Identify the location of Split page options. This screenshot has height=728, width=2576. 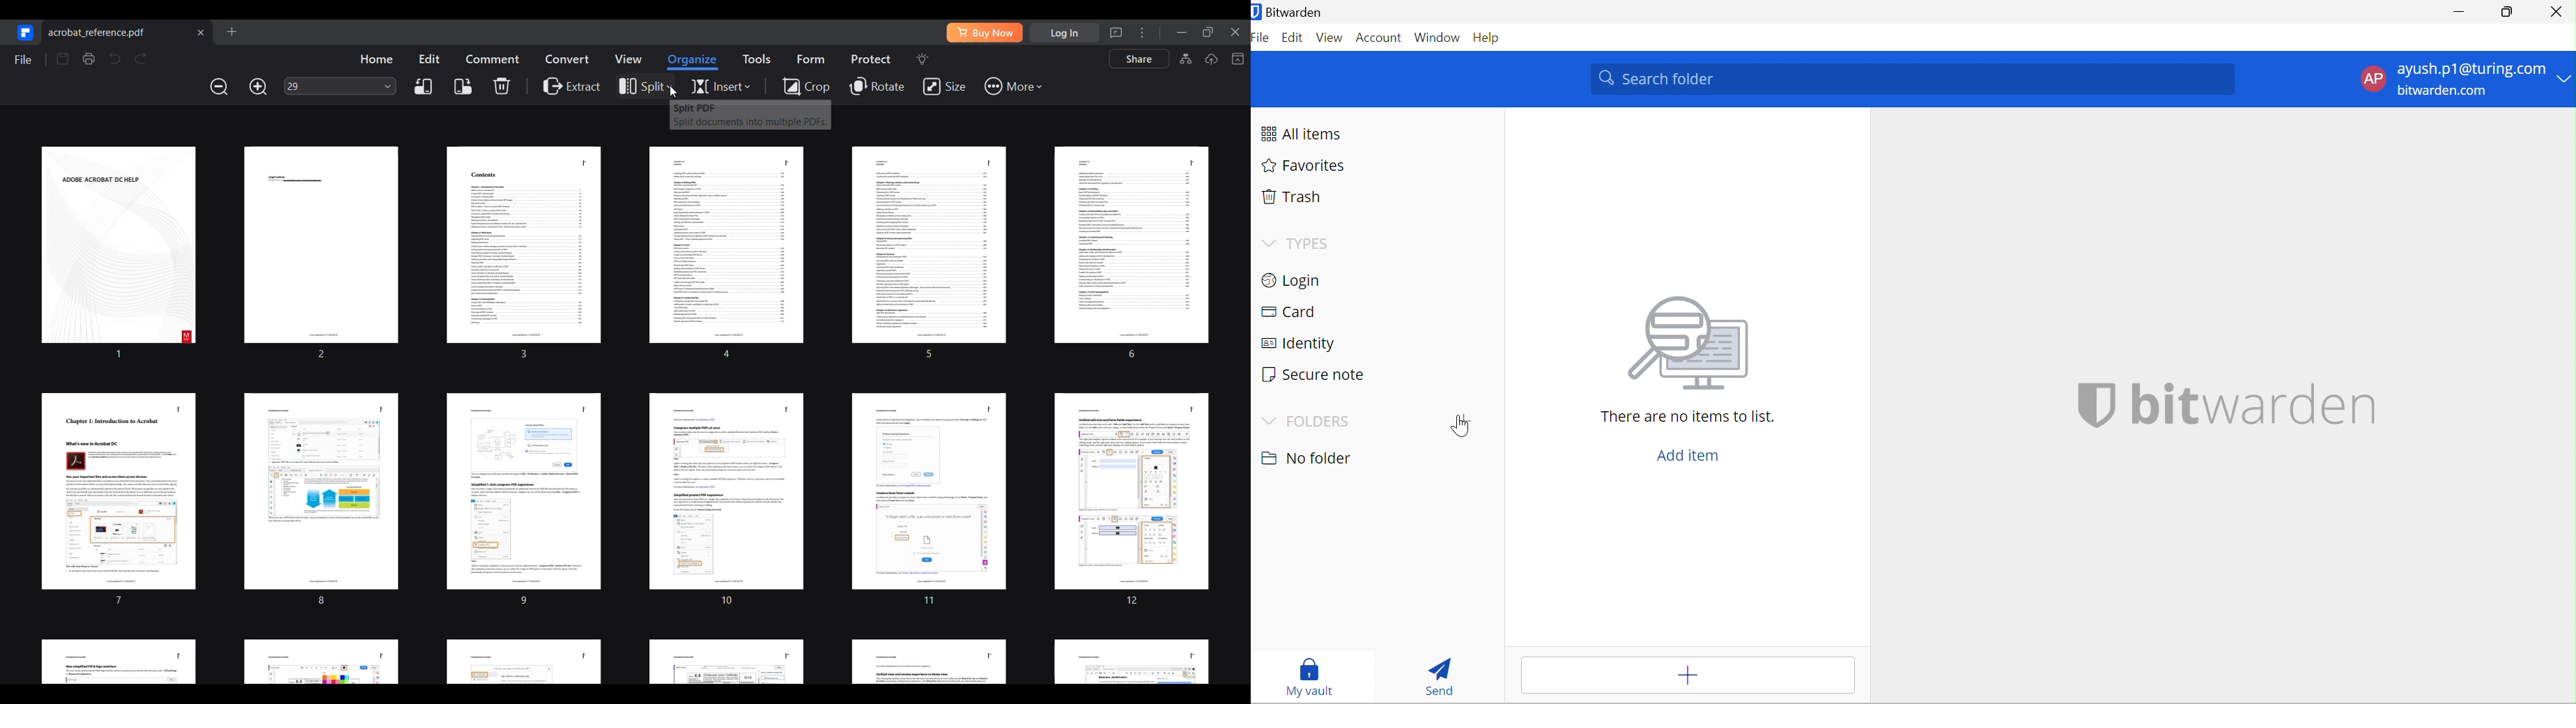
(644, 87).